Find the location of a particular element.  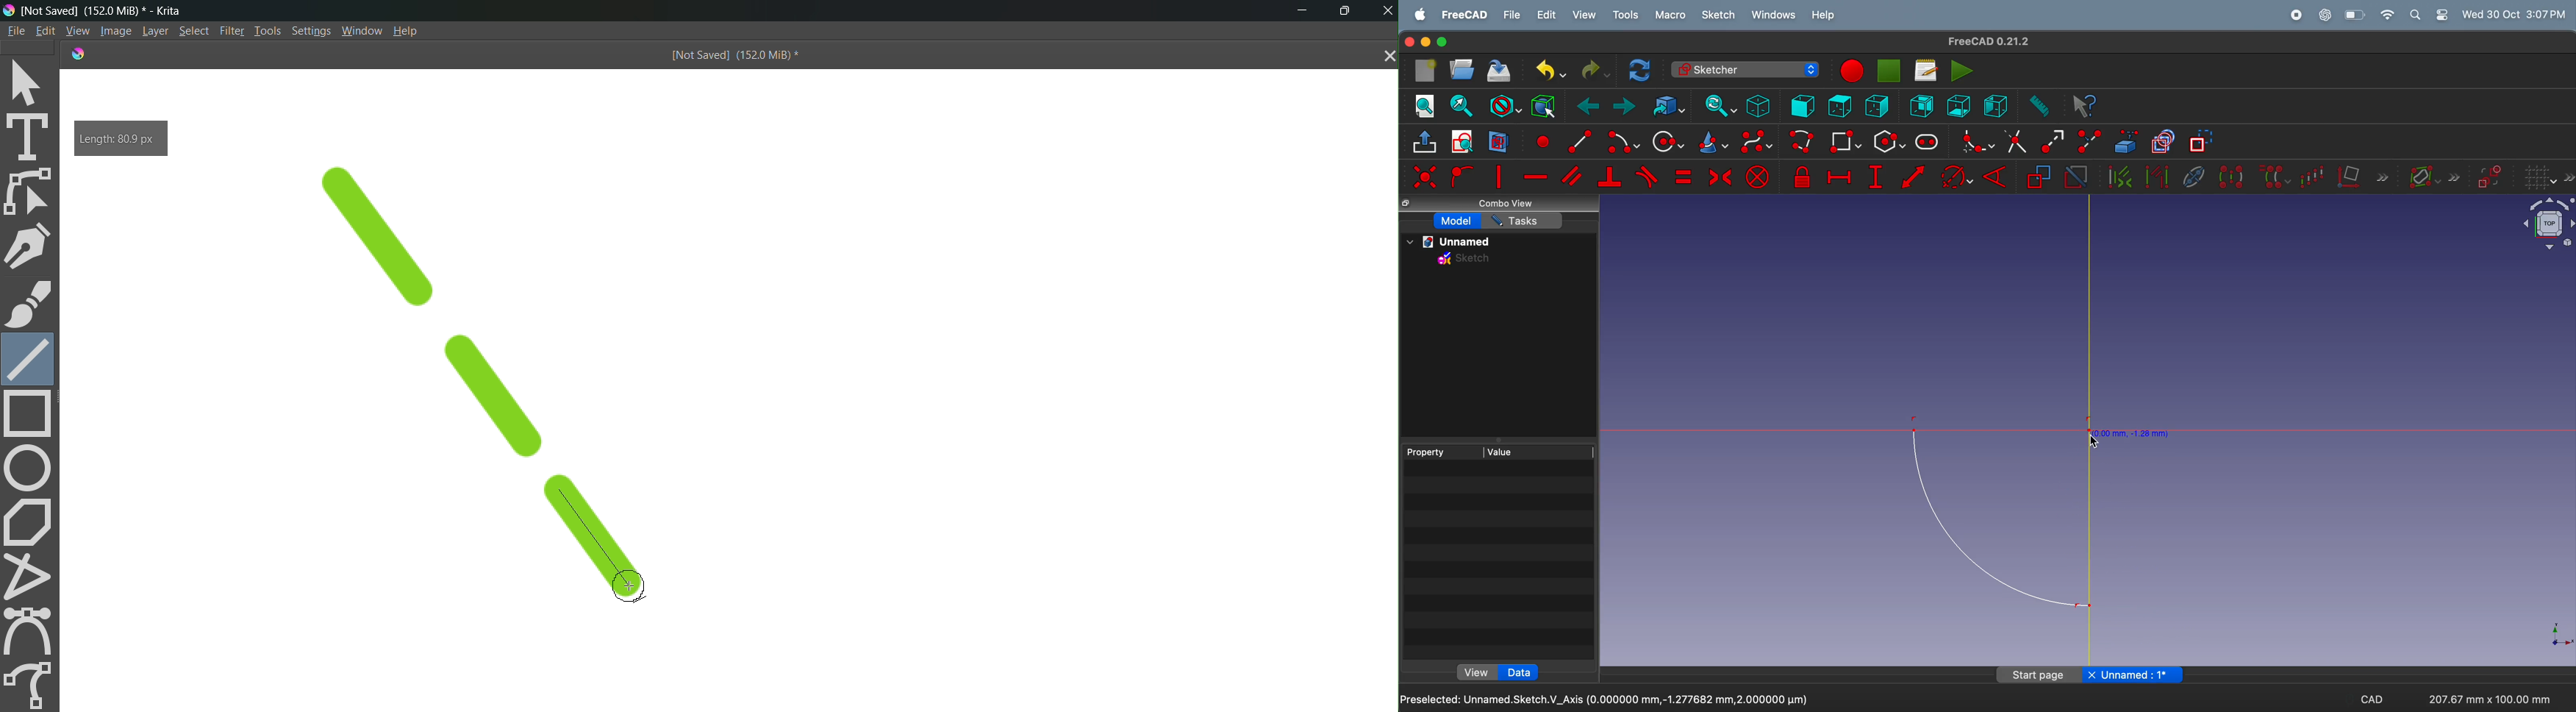

constrain horizontal distance is located at coordinates (1839, 175).